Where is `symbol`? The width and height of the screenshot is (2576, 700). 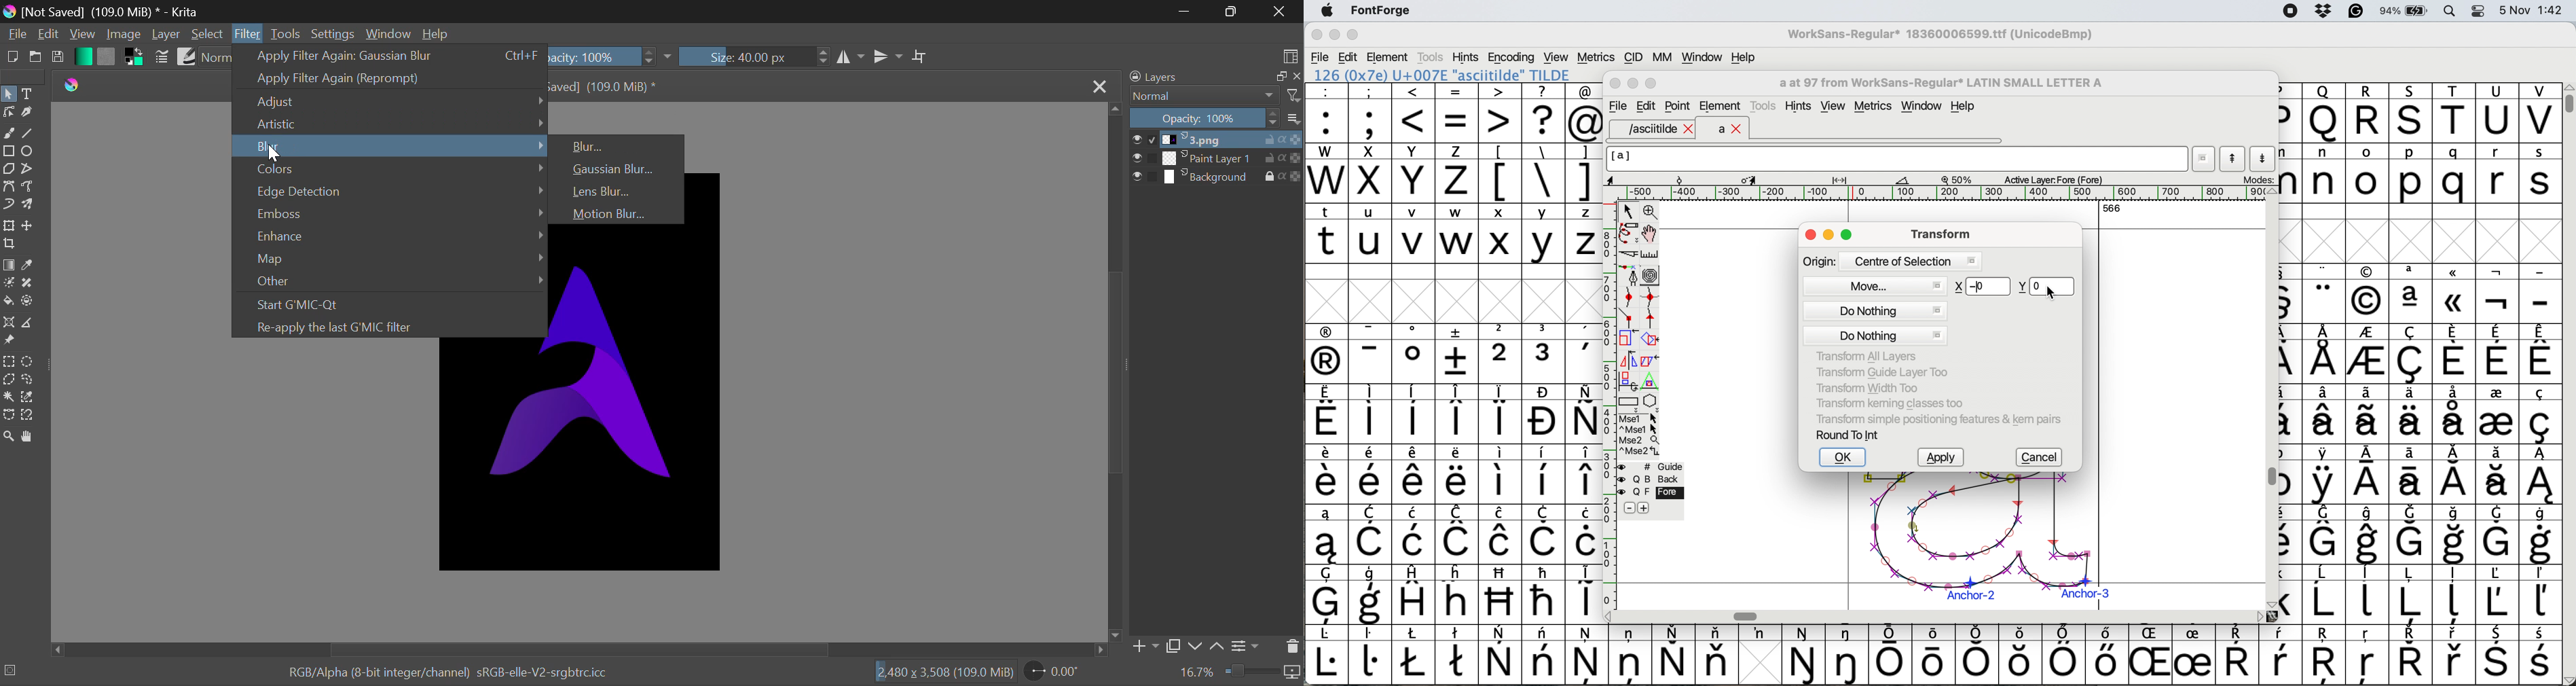 symbol is located at coordinates (2367, 475).